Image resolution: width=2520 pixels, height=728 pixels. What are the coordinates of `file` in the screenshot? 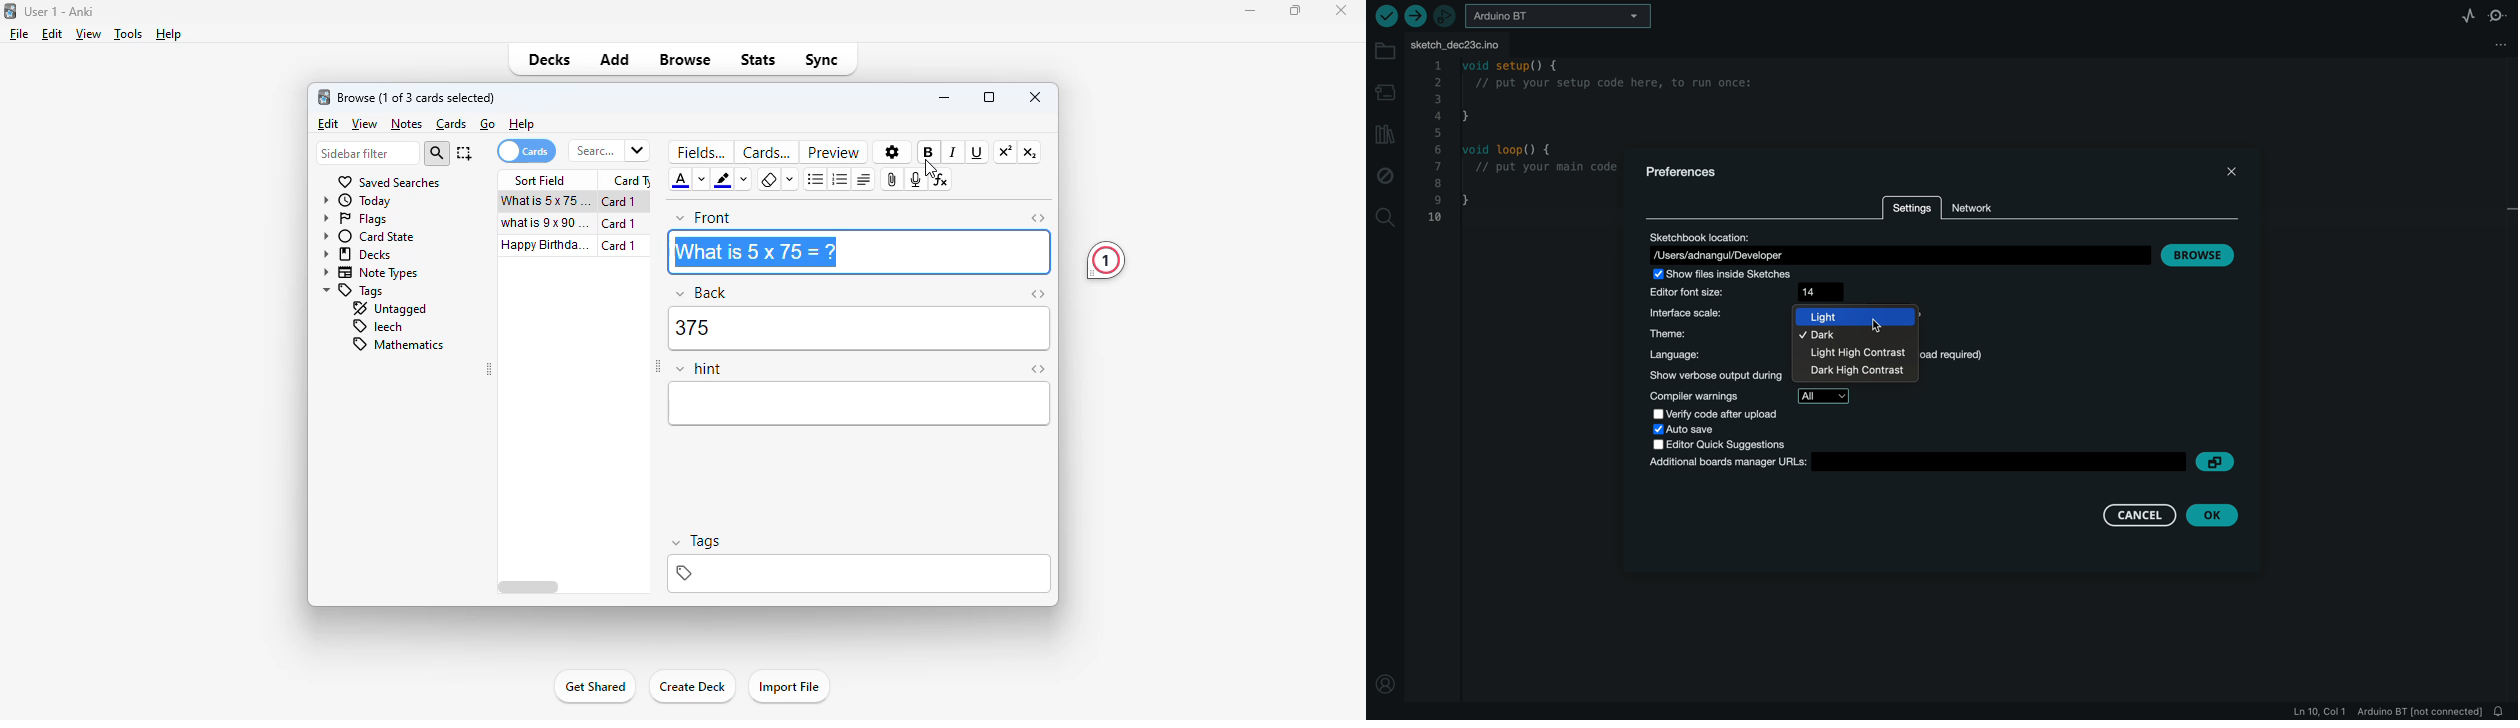 It's located at (20, 34).